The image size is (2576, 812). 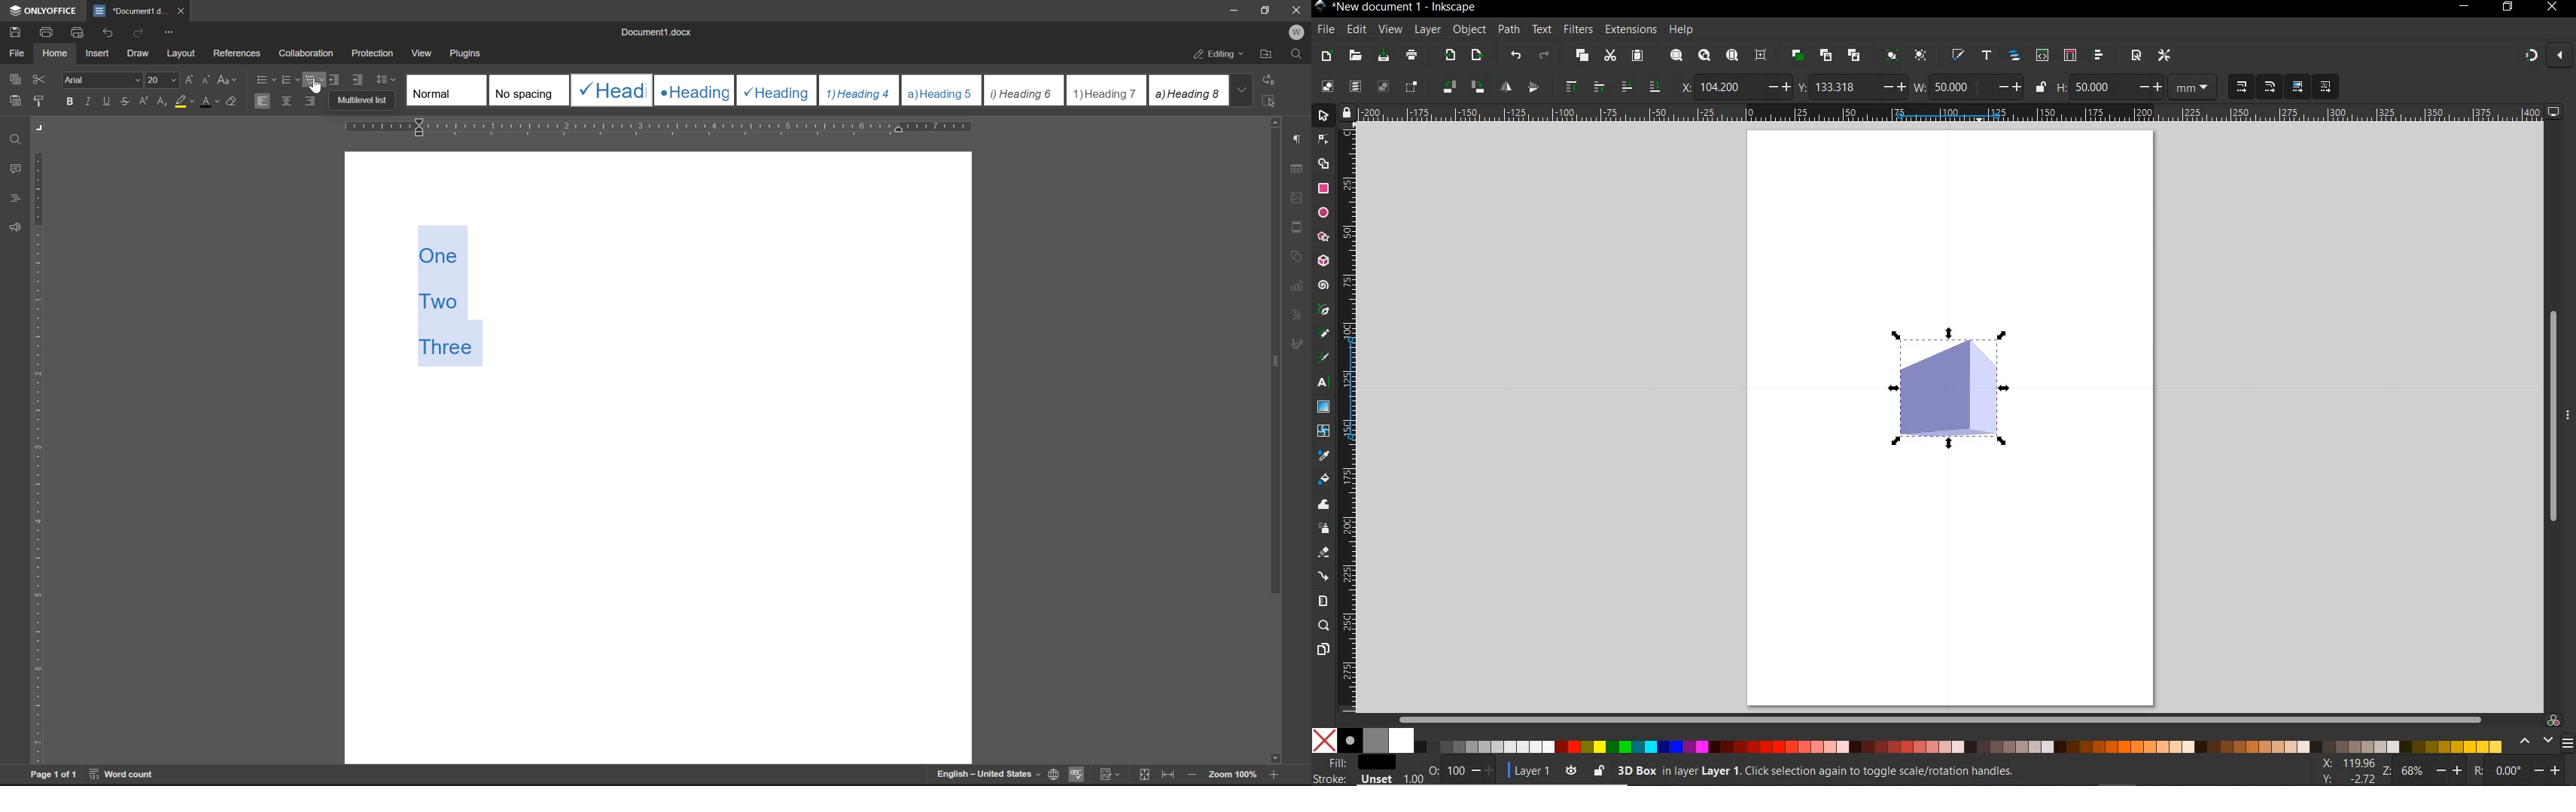 I want to click on rotation, so click(x=2475, y=771).